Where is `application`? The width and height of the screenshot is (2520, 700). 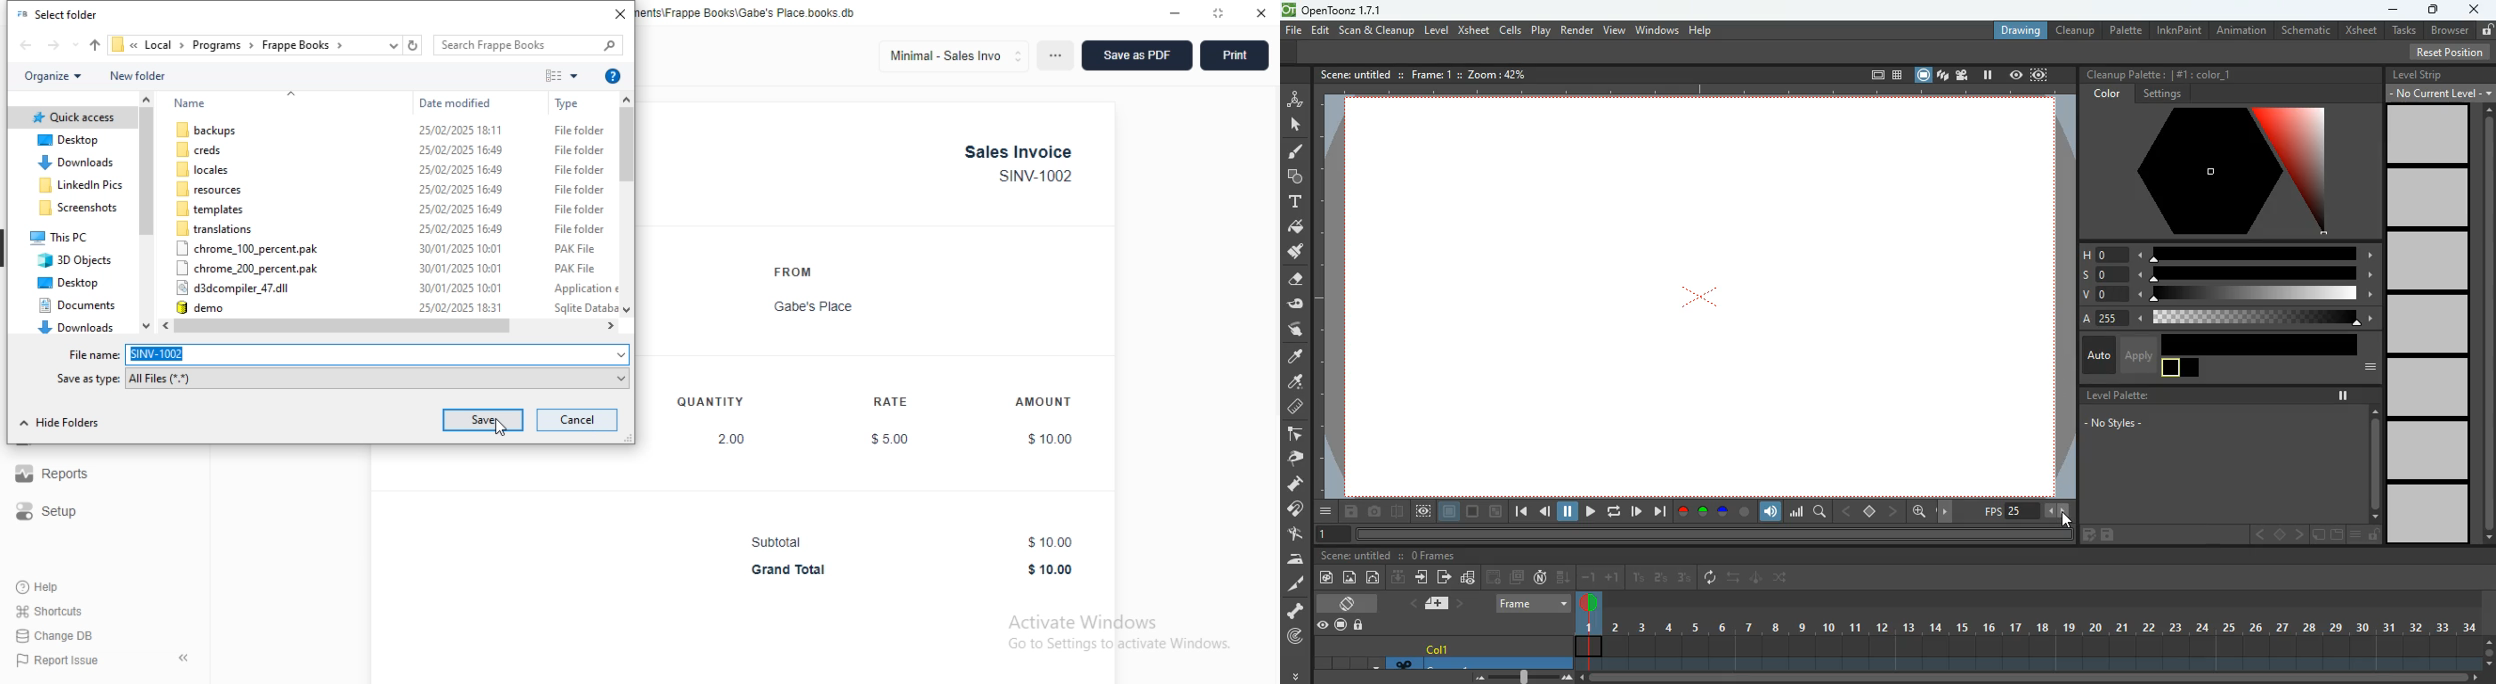 application is located at coordinates (583, 288).